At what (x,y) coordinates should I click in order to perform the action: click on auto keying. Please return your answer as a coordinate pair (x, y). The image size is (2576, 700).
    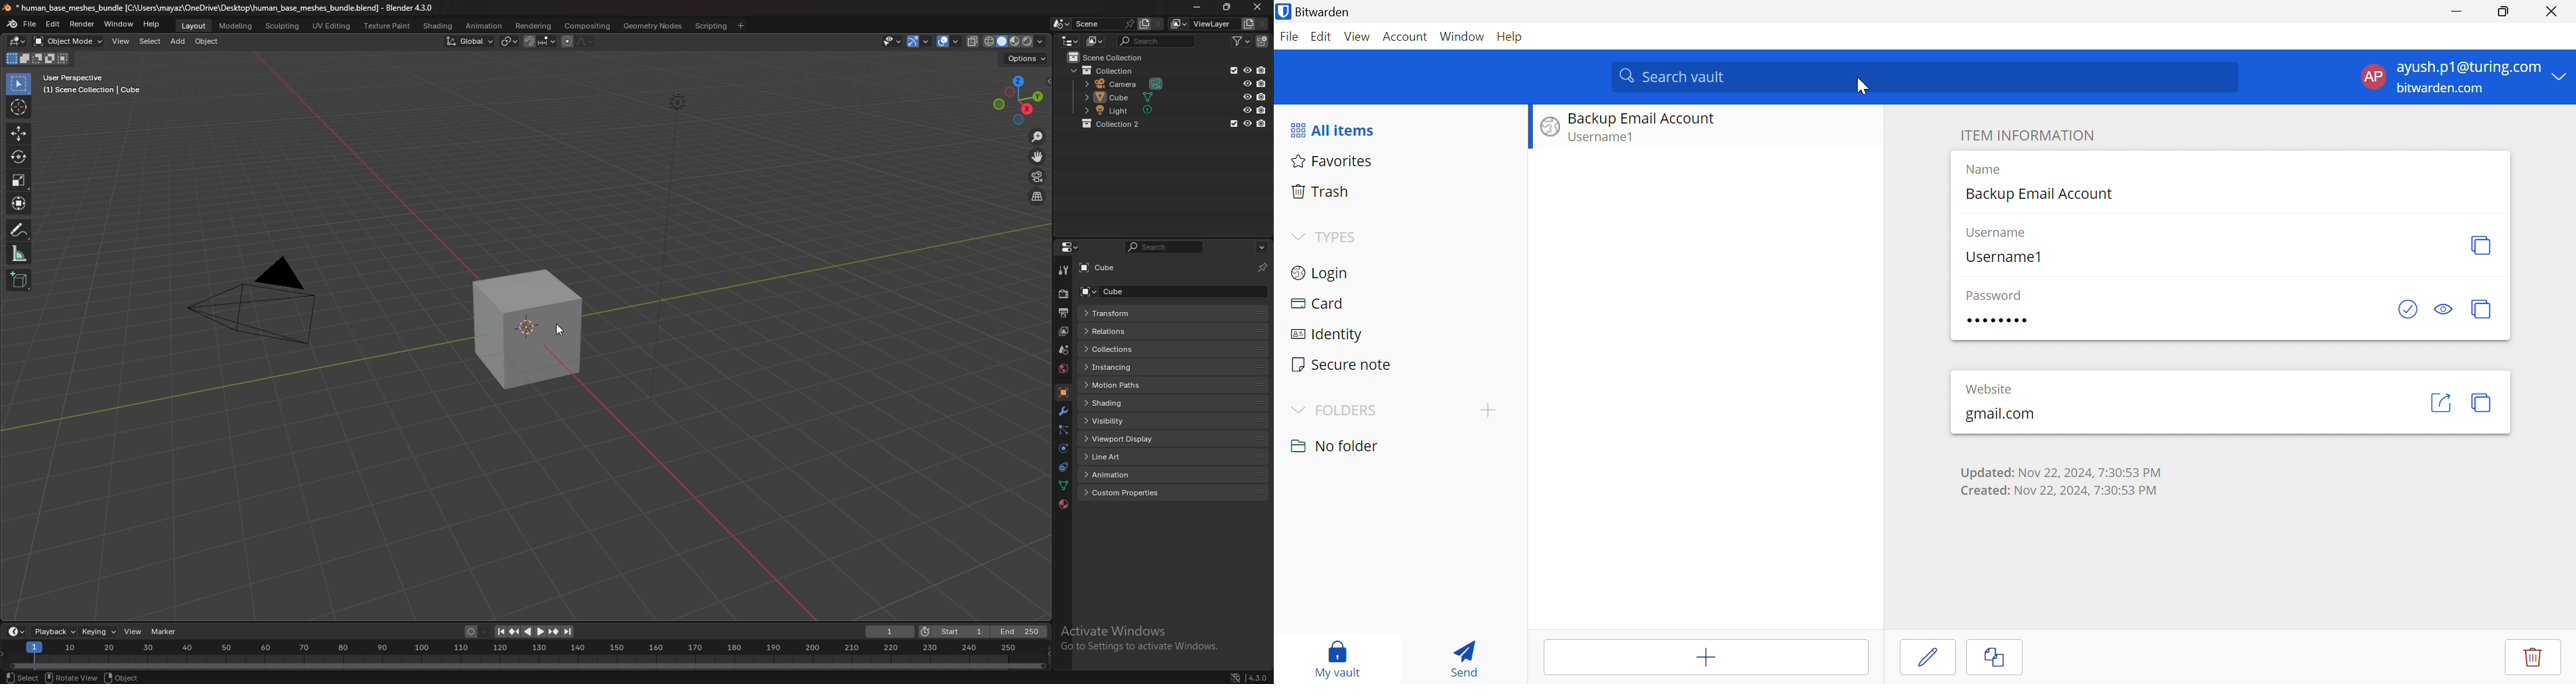
    Looking at the image, I should click on (478, 632).